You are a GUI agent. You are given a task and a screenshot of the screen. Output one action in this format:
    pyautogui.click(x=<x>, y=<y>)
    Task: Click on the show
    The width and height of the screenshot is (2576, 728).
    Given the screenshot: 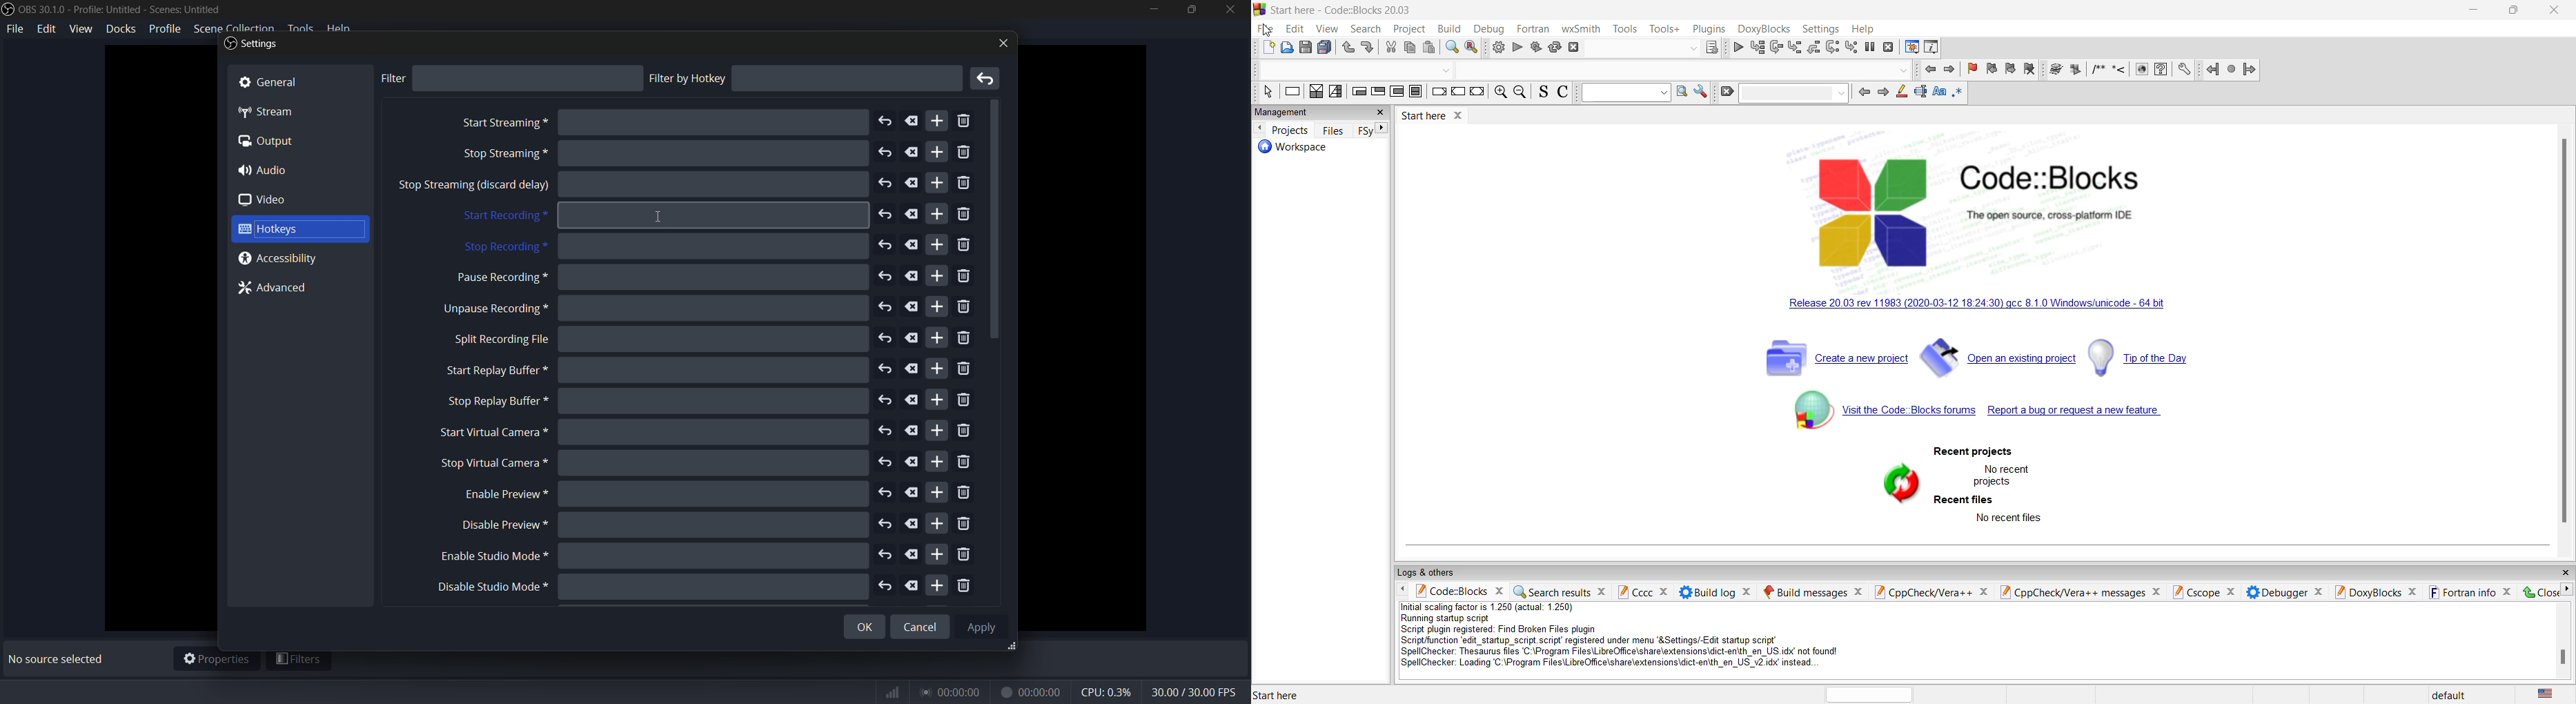 What is the action you would take?
    pyautogui.click(x=2142, y=70)
    